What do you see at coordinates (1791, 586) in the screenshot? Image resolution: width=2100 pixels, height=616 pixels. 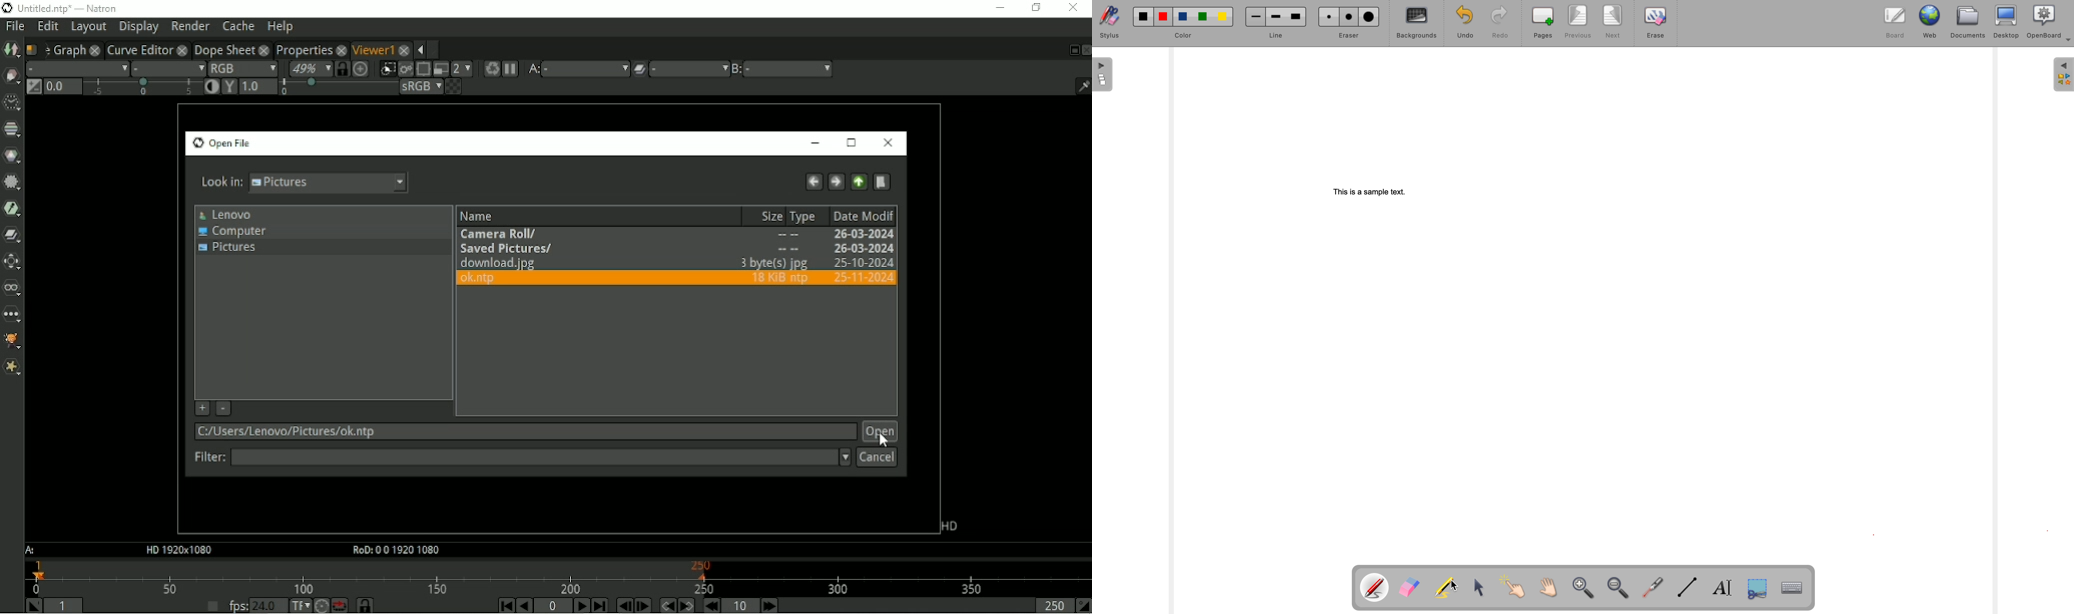 I see `display virtual keyboard` at bounding box center [1791, 586].